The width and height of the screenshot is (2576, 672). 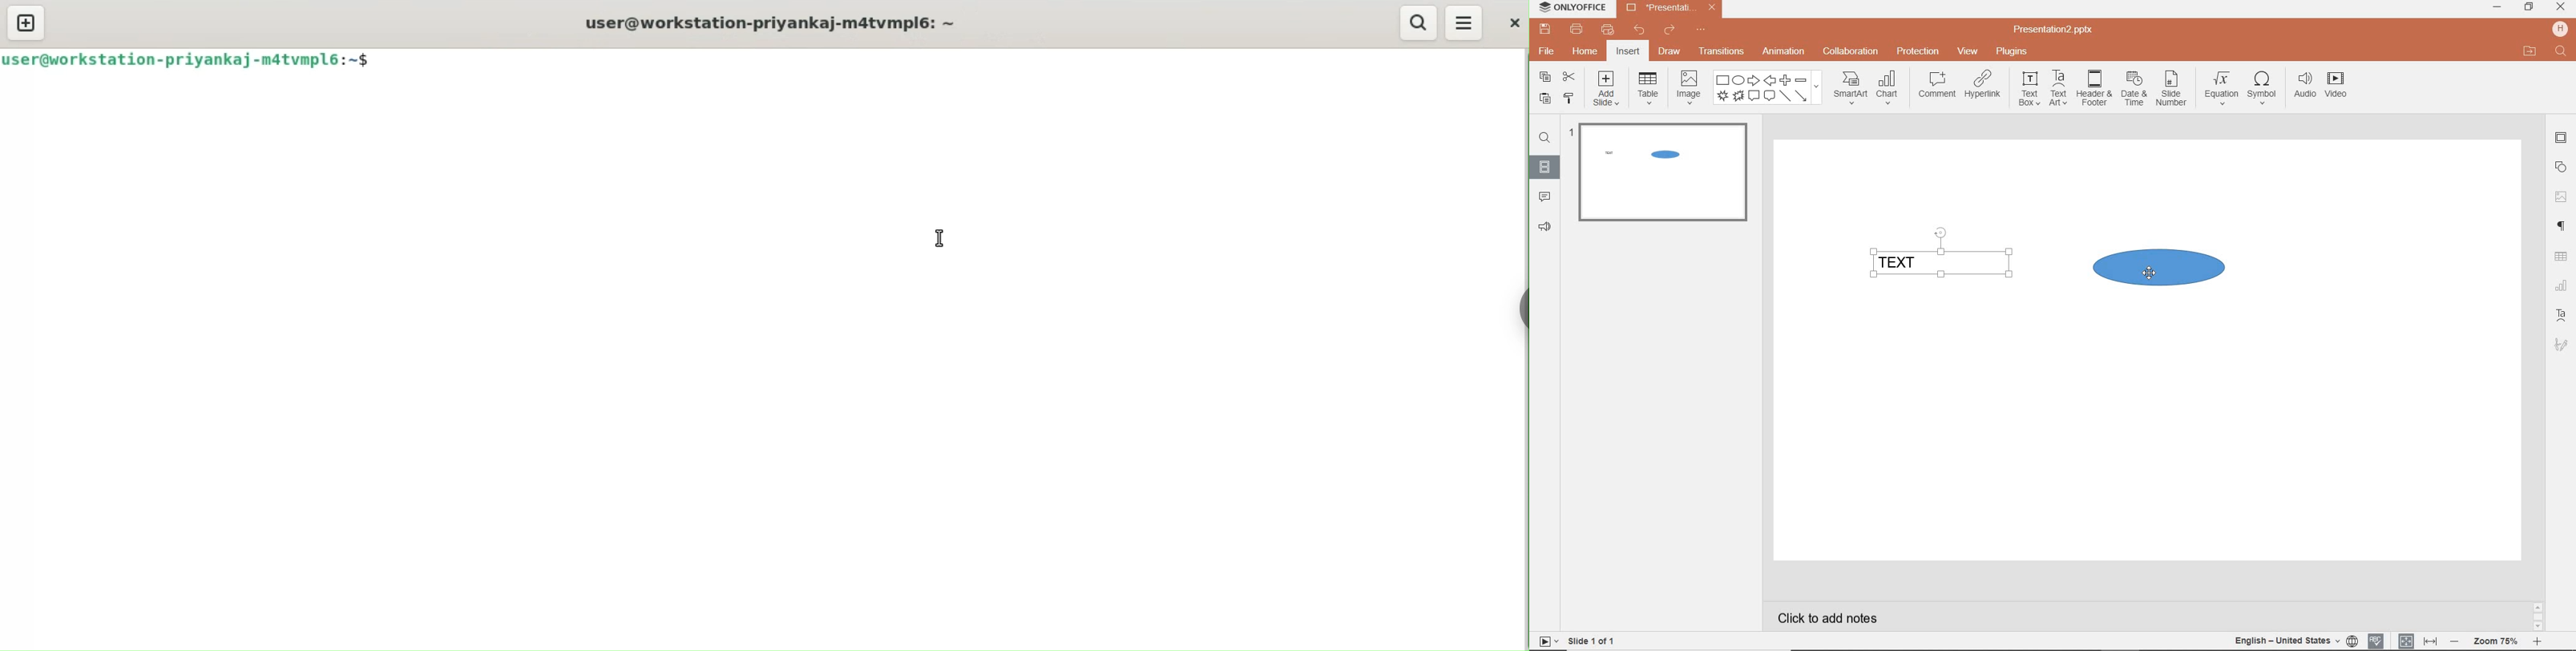 What do you see at coordinates (2054, 30) in the screenshot?
I see `Presentation2.pptx` at bounding box center [2054, 30].